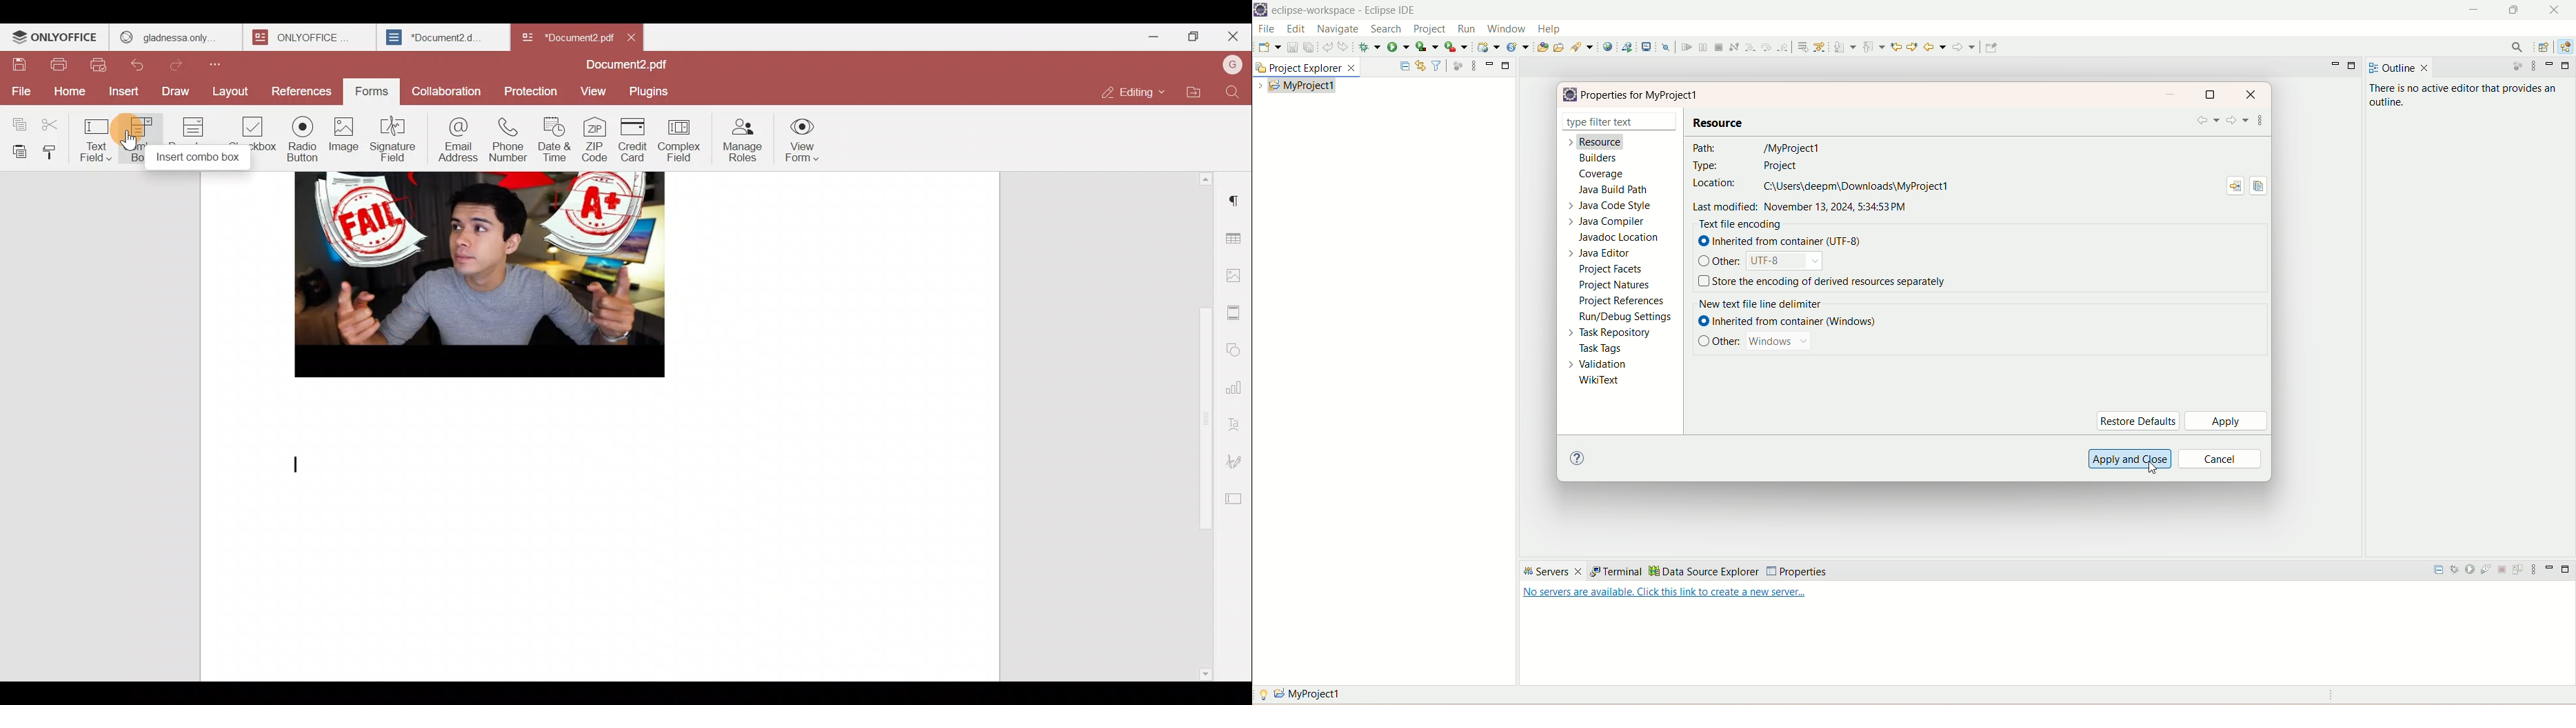  Describe the element at coordinates (2353, 65) in the screenshot. I see `maximize` at that location.